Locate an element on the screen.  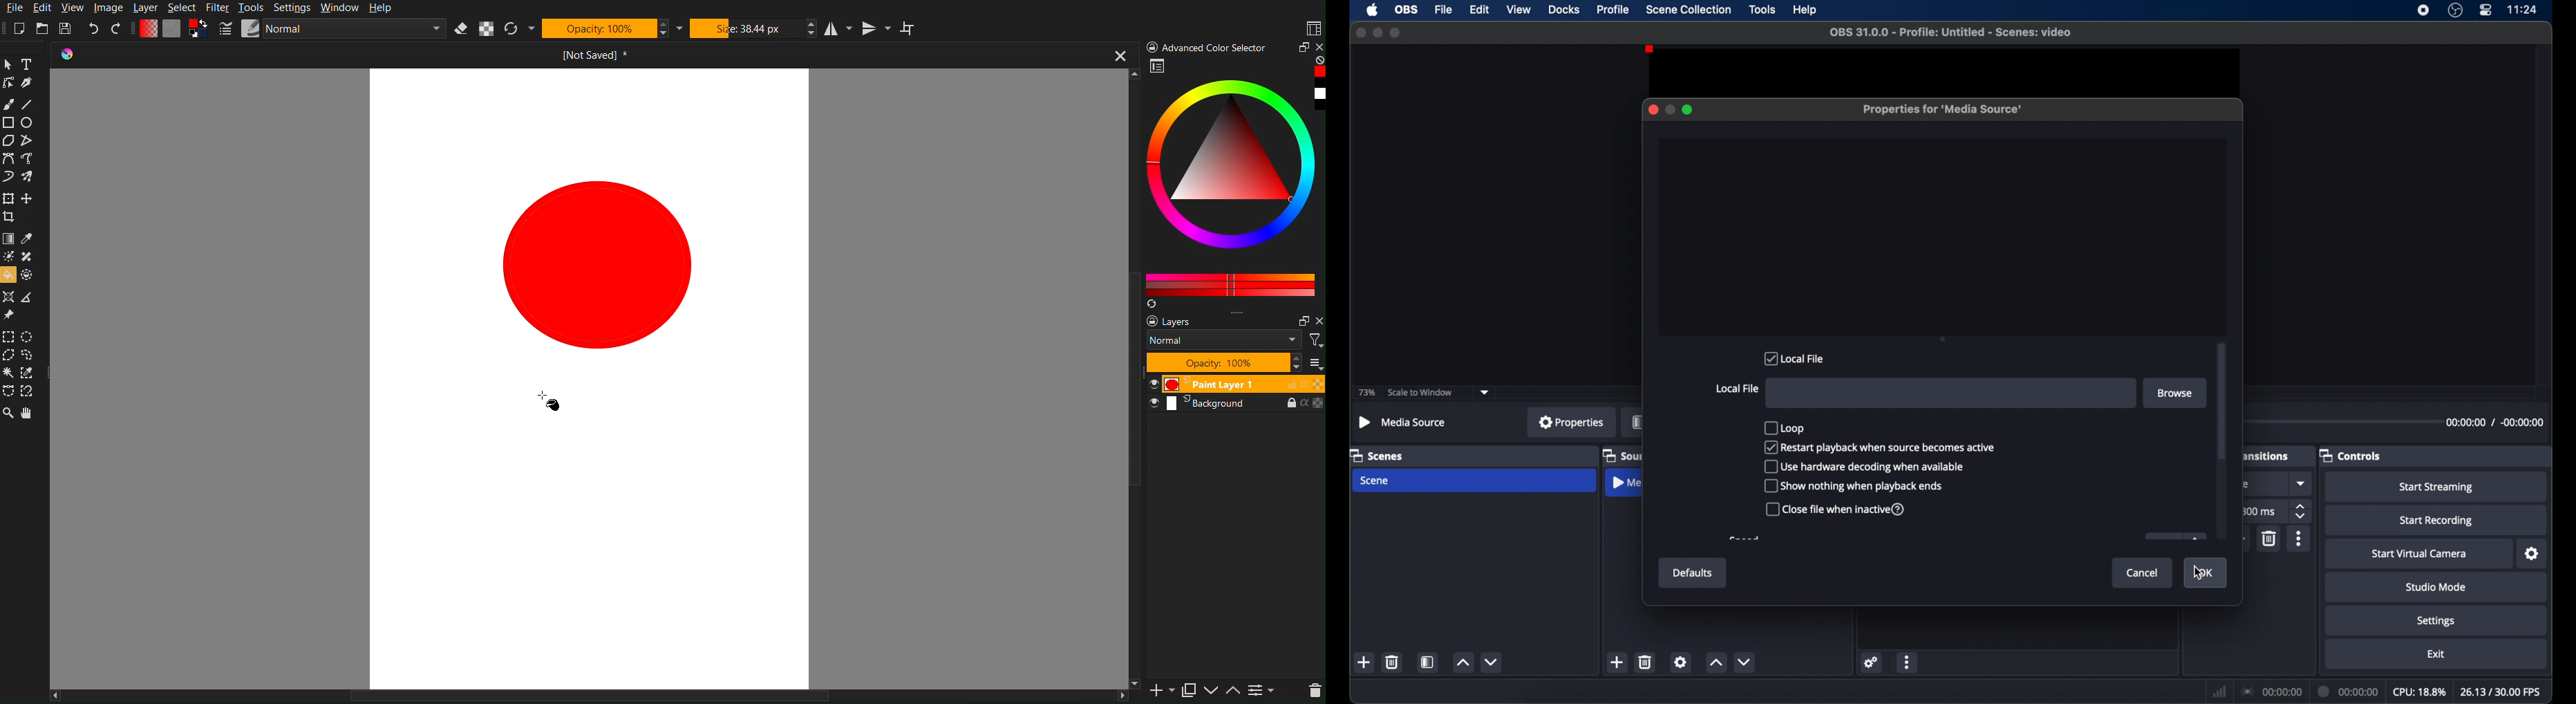
docks is located at coordinates (1565, 10).